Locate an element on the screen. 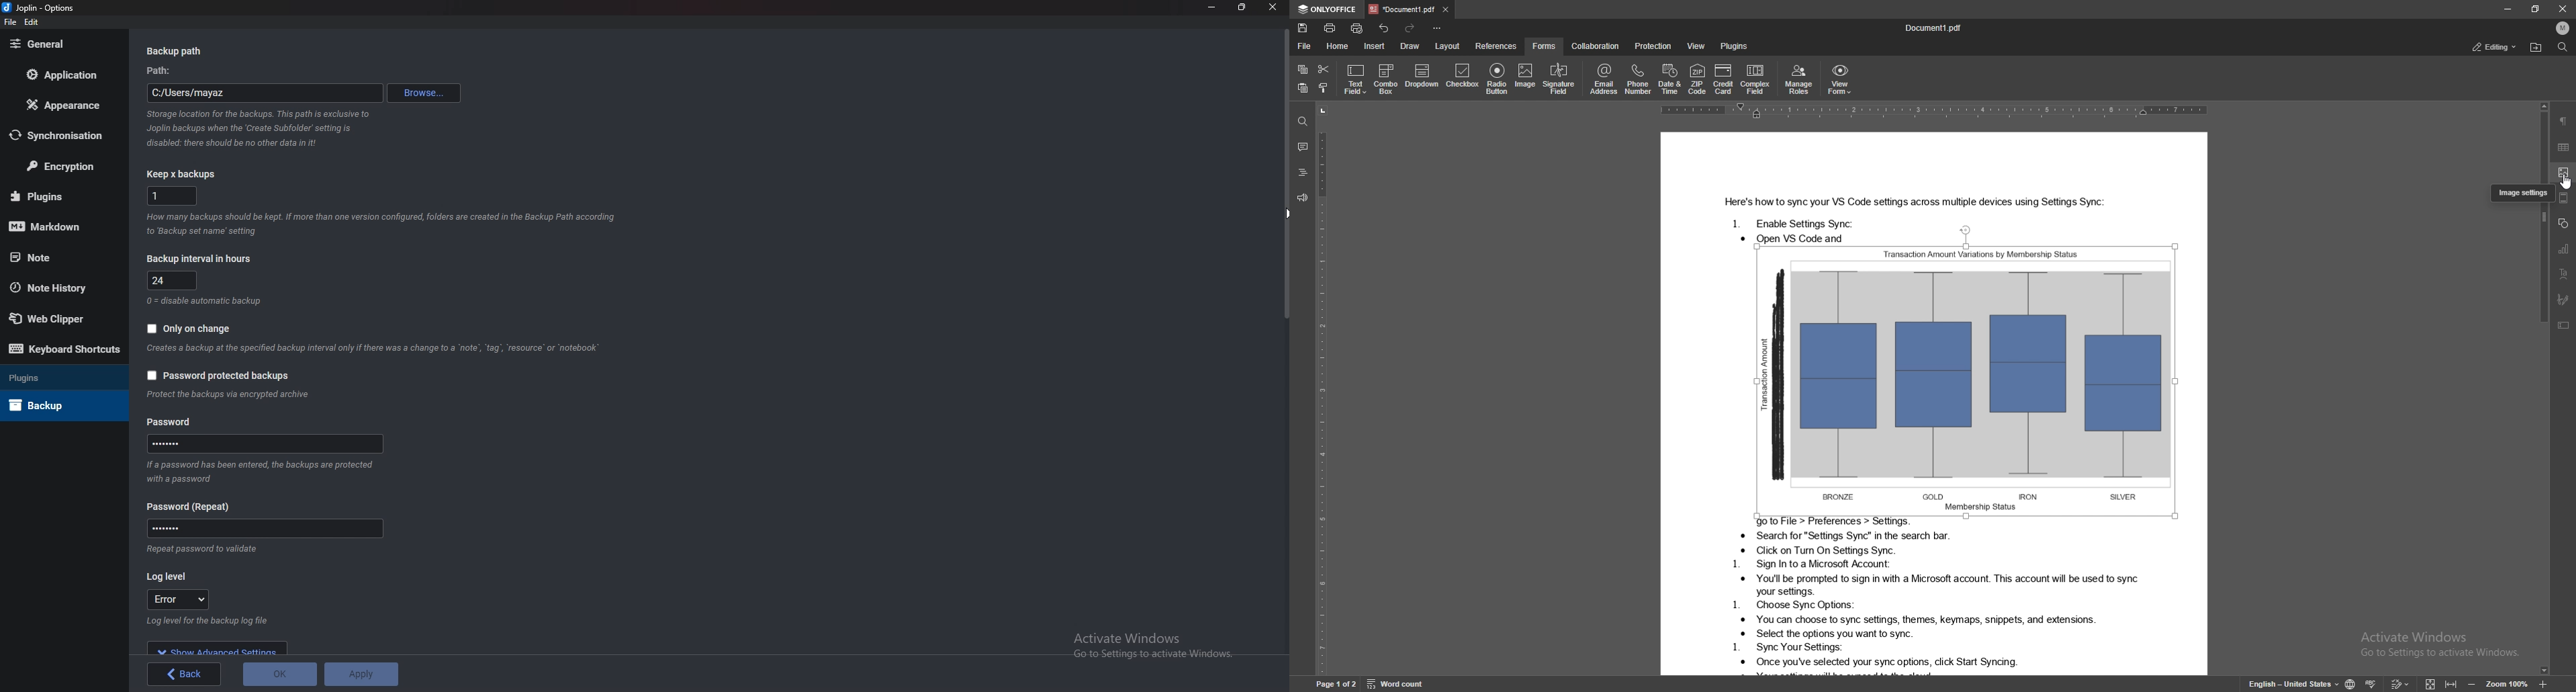 Image resolution: width=2576 pixels, height=700 pixels. date and time is located at coordinates (1669, 79).